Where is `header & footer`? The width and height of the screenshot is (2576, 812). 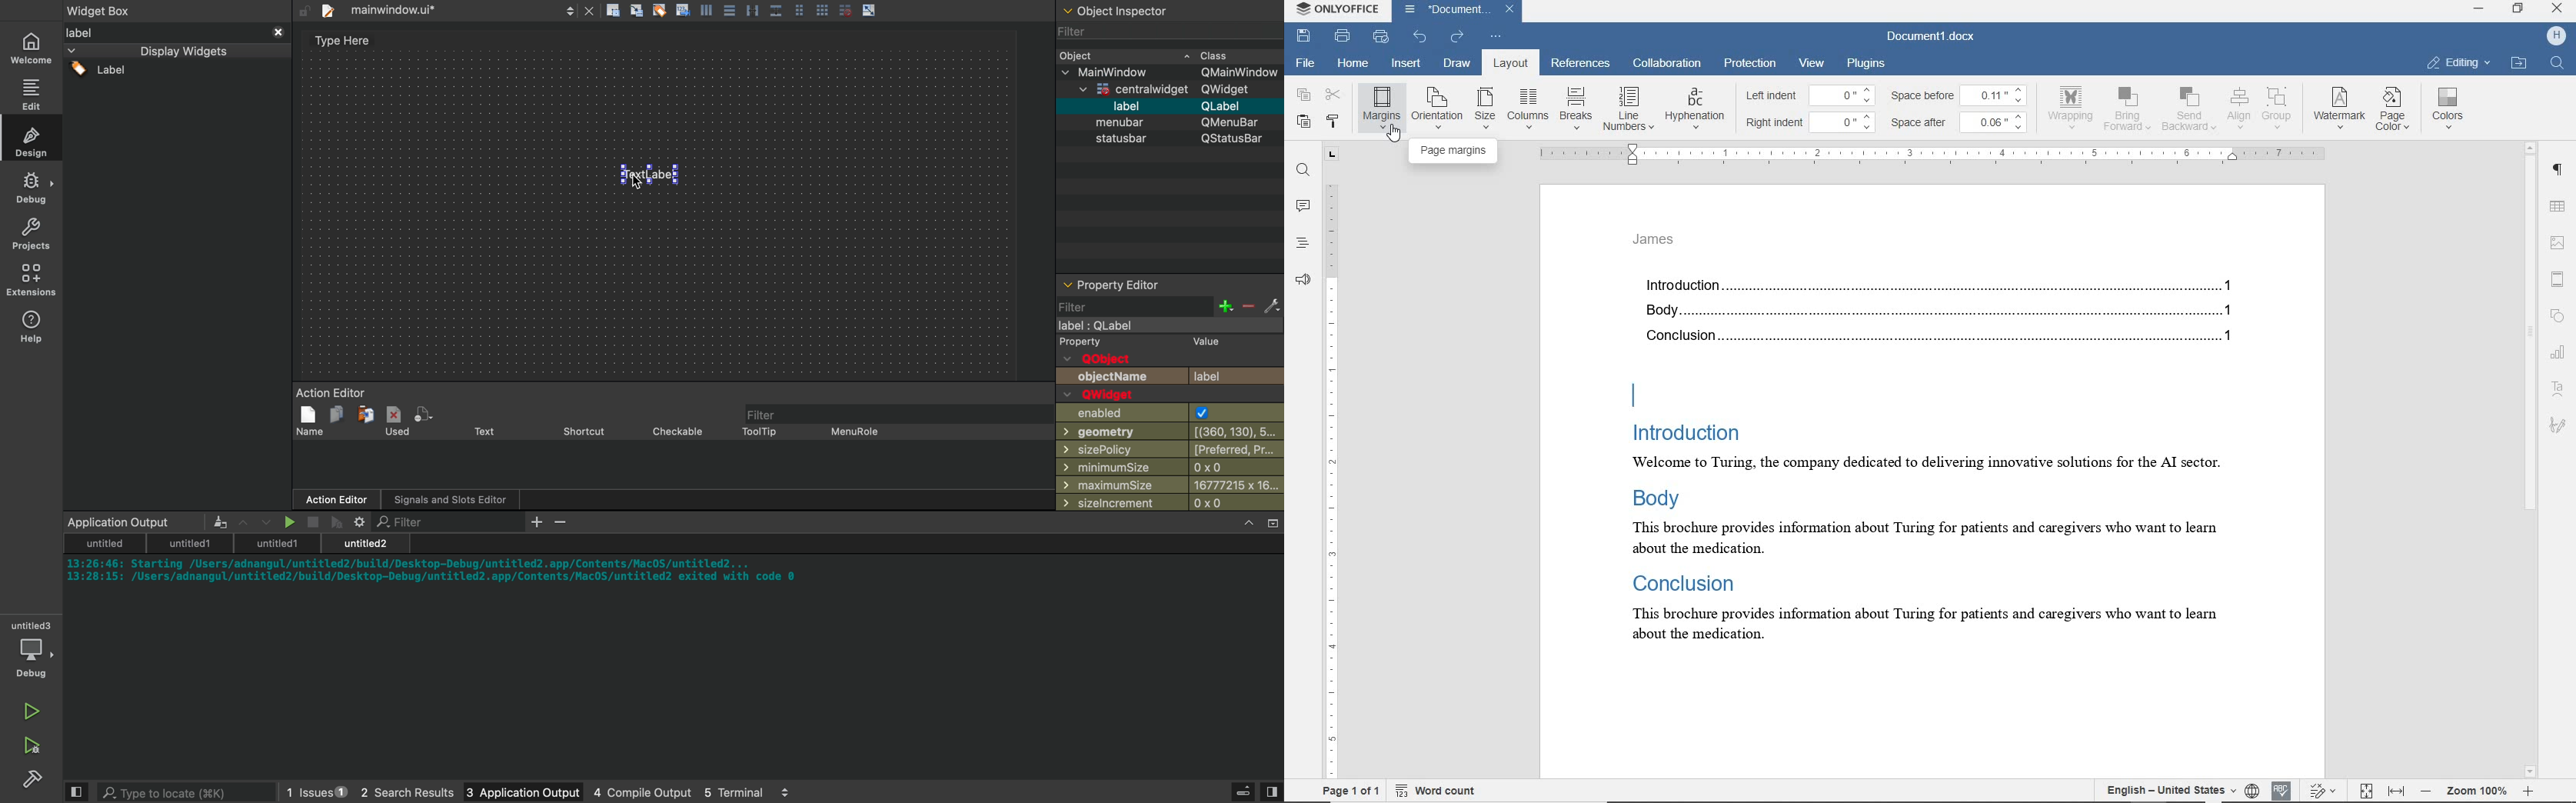
header & footer is located at coordinates (2561, 280).